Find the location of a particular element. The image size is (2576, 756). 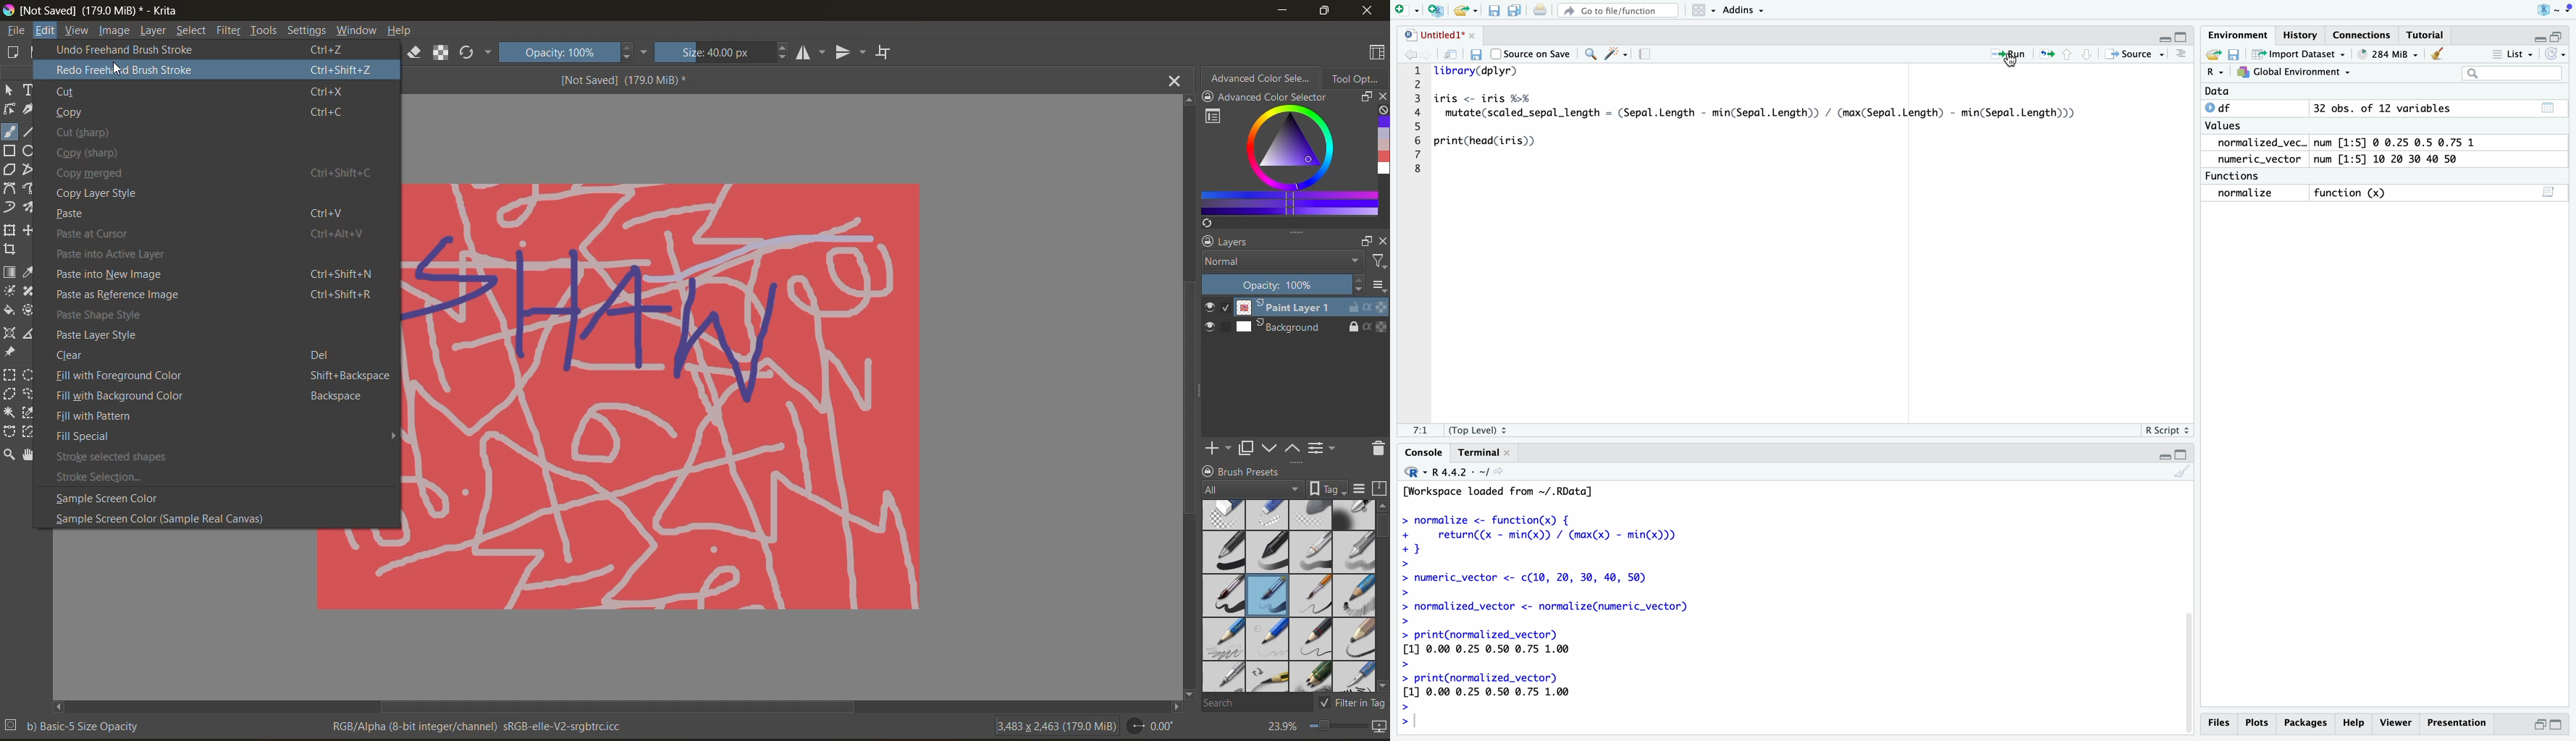

Packages is located at coordinates (2308, 722).